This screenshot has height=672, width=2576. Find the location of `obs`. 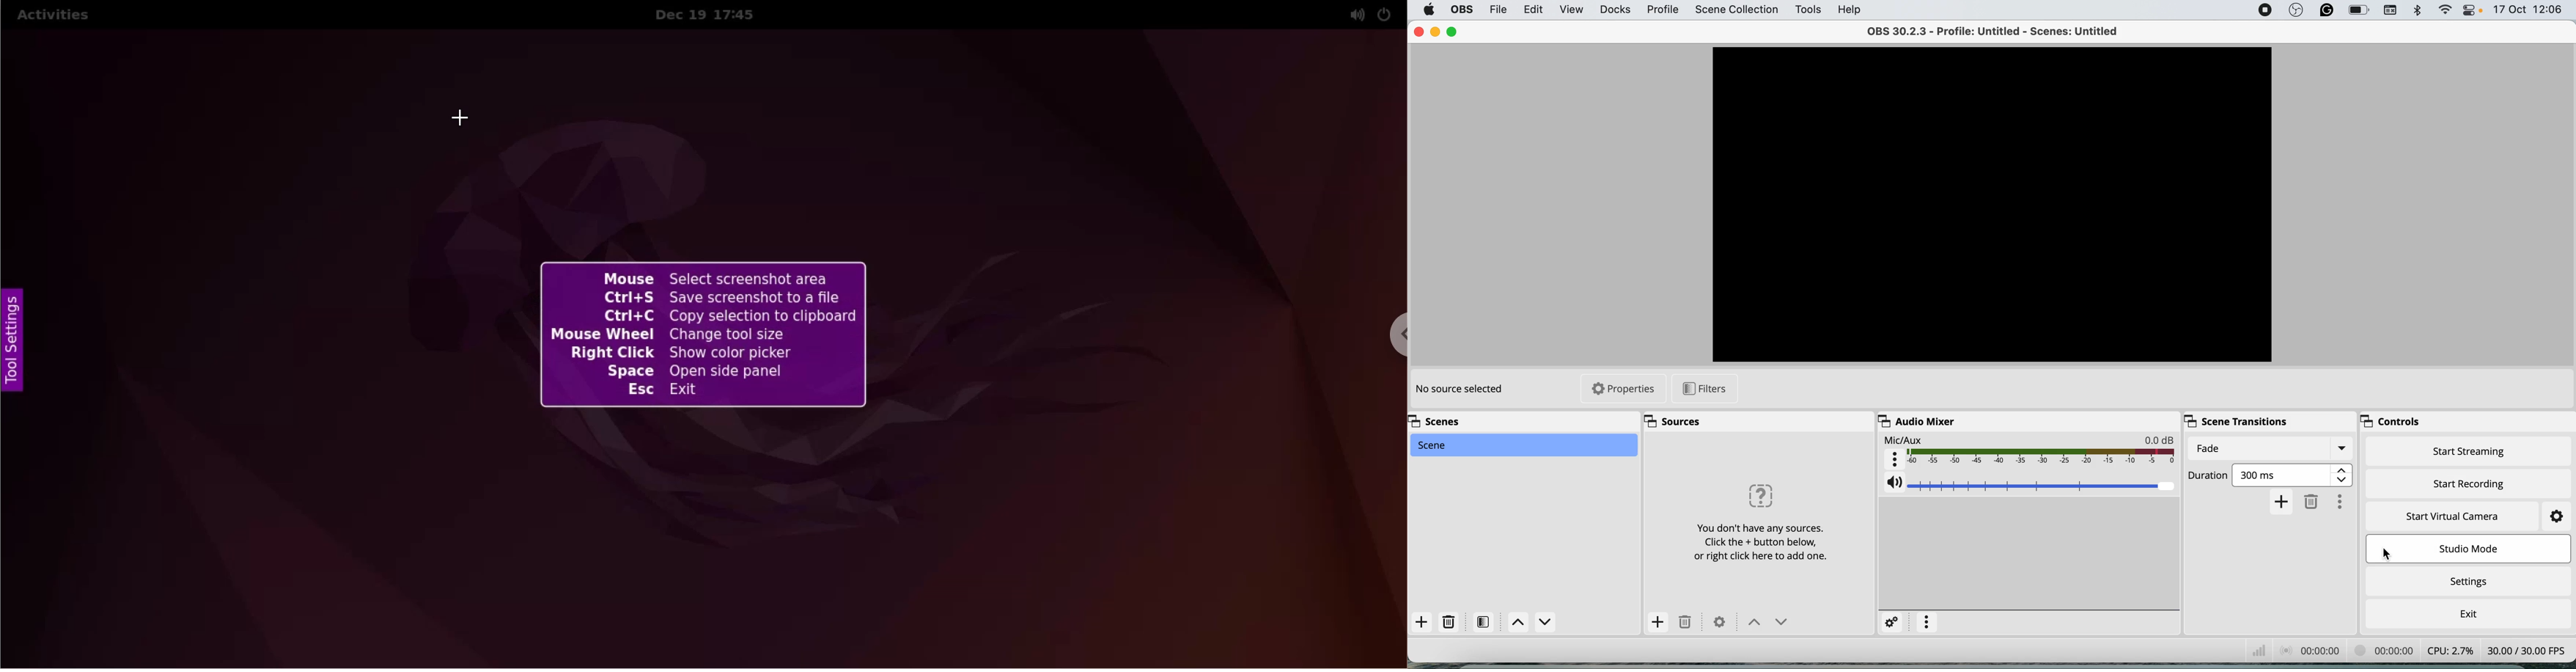

obs is located at coordinates (1462, 10).